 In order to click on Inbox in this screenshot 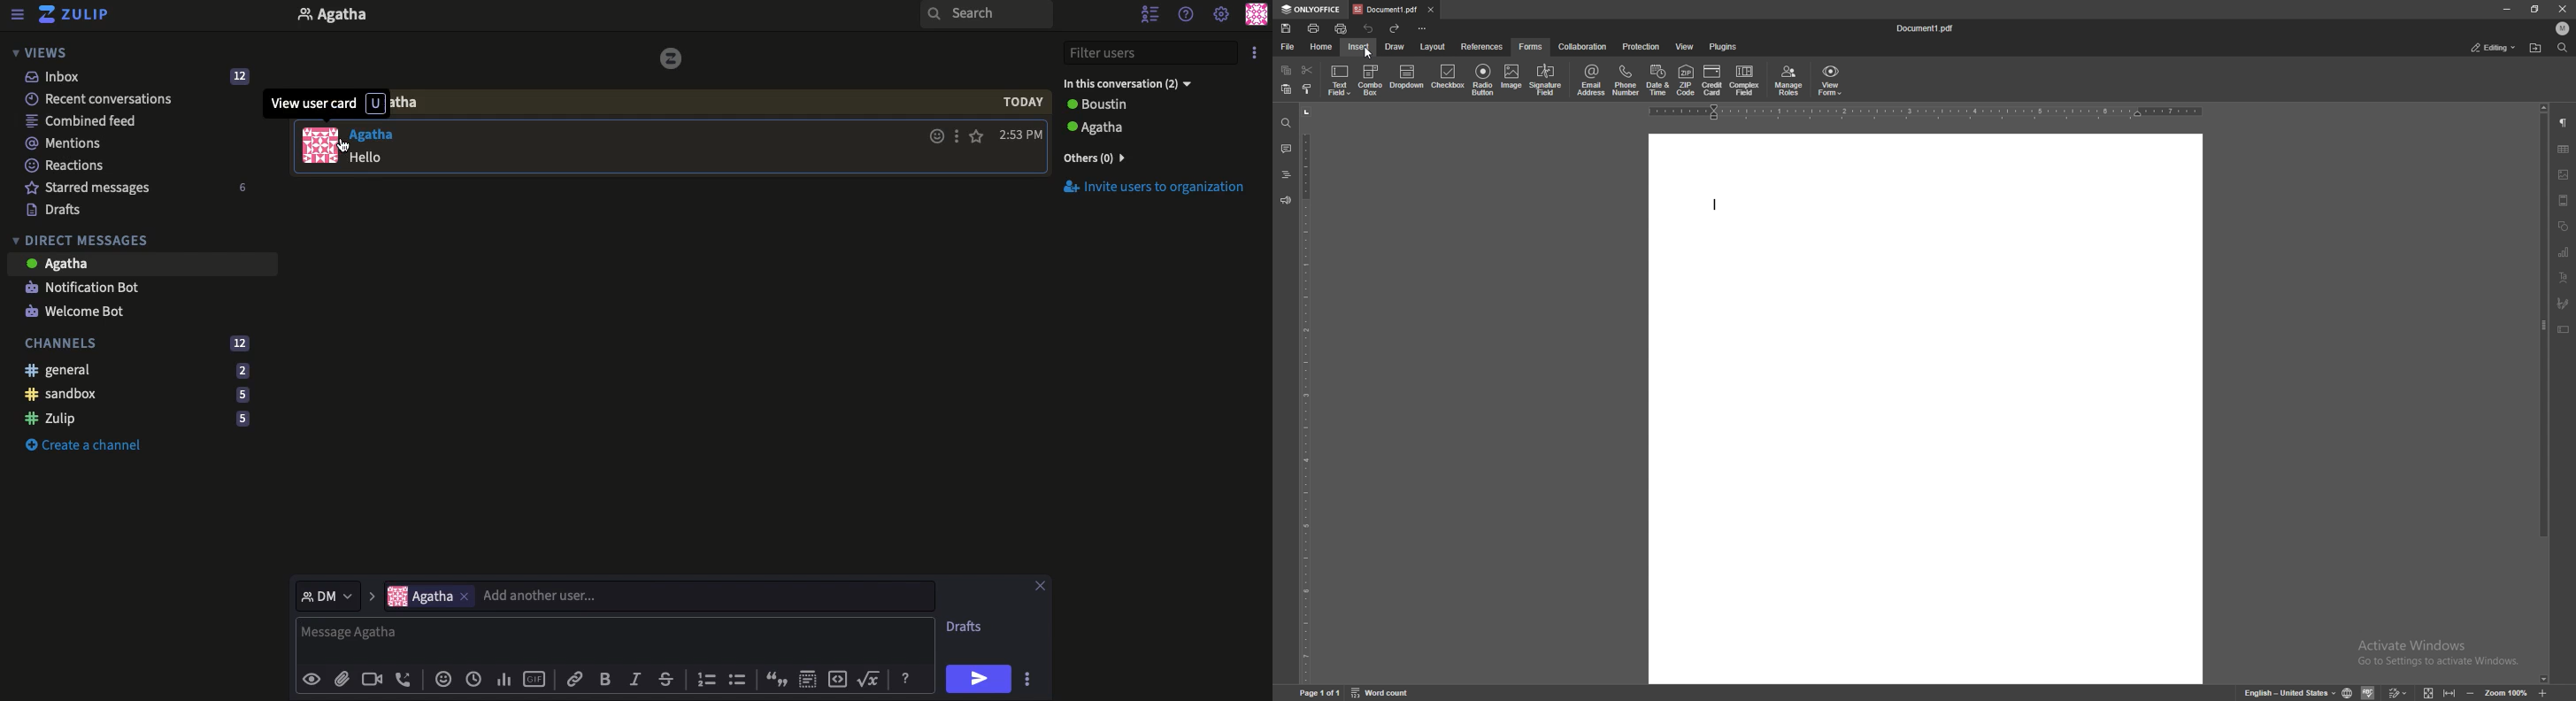, I will do `click(502, 16)`.